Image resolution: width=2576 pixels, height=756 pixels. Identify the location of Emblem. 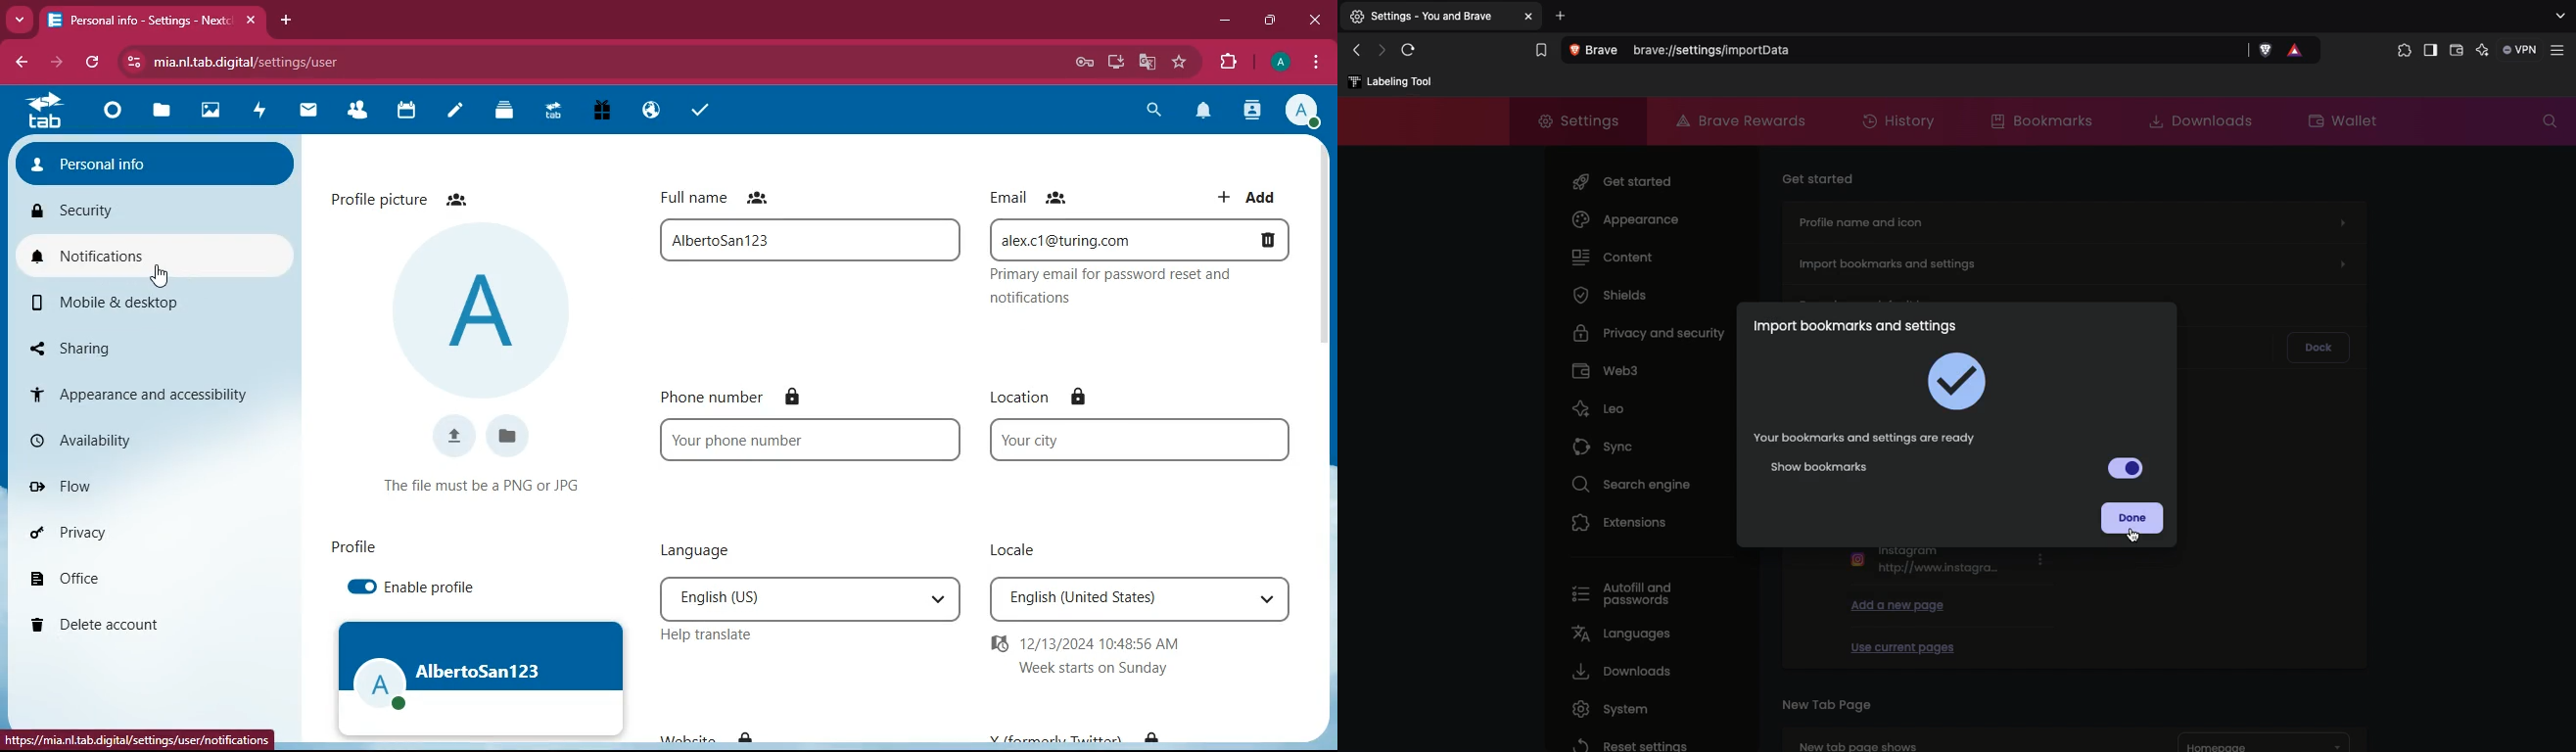
(1961, 382).